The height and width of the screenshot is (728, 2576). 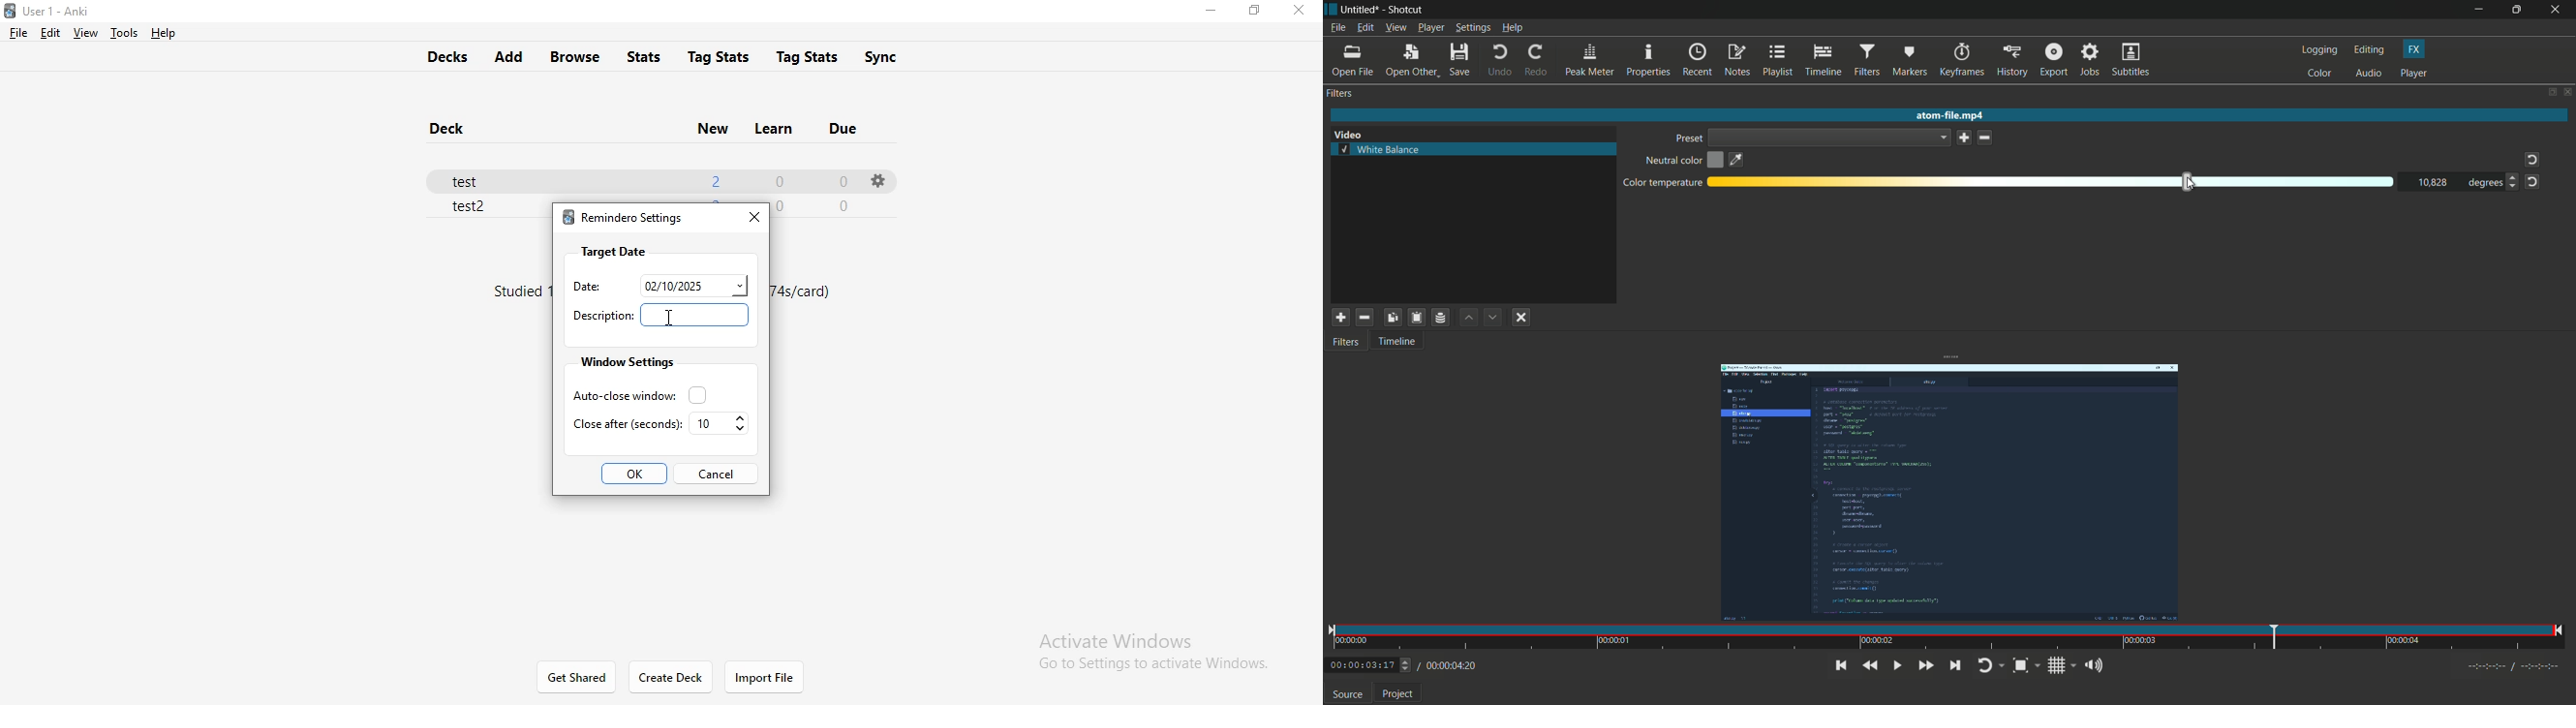 I want to click on save, so click(x=1459, y=58).